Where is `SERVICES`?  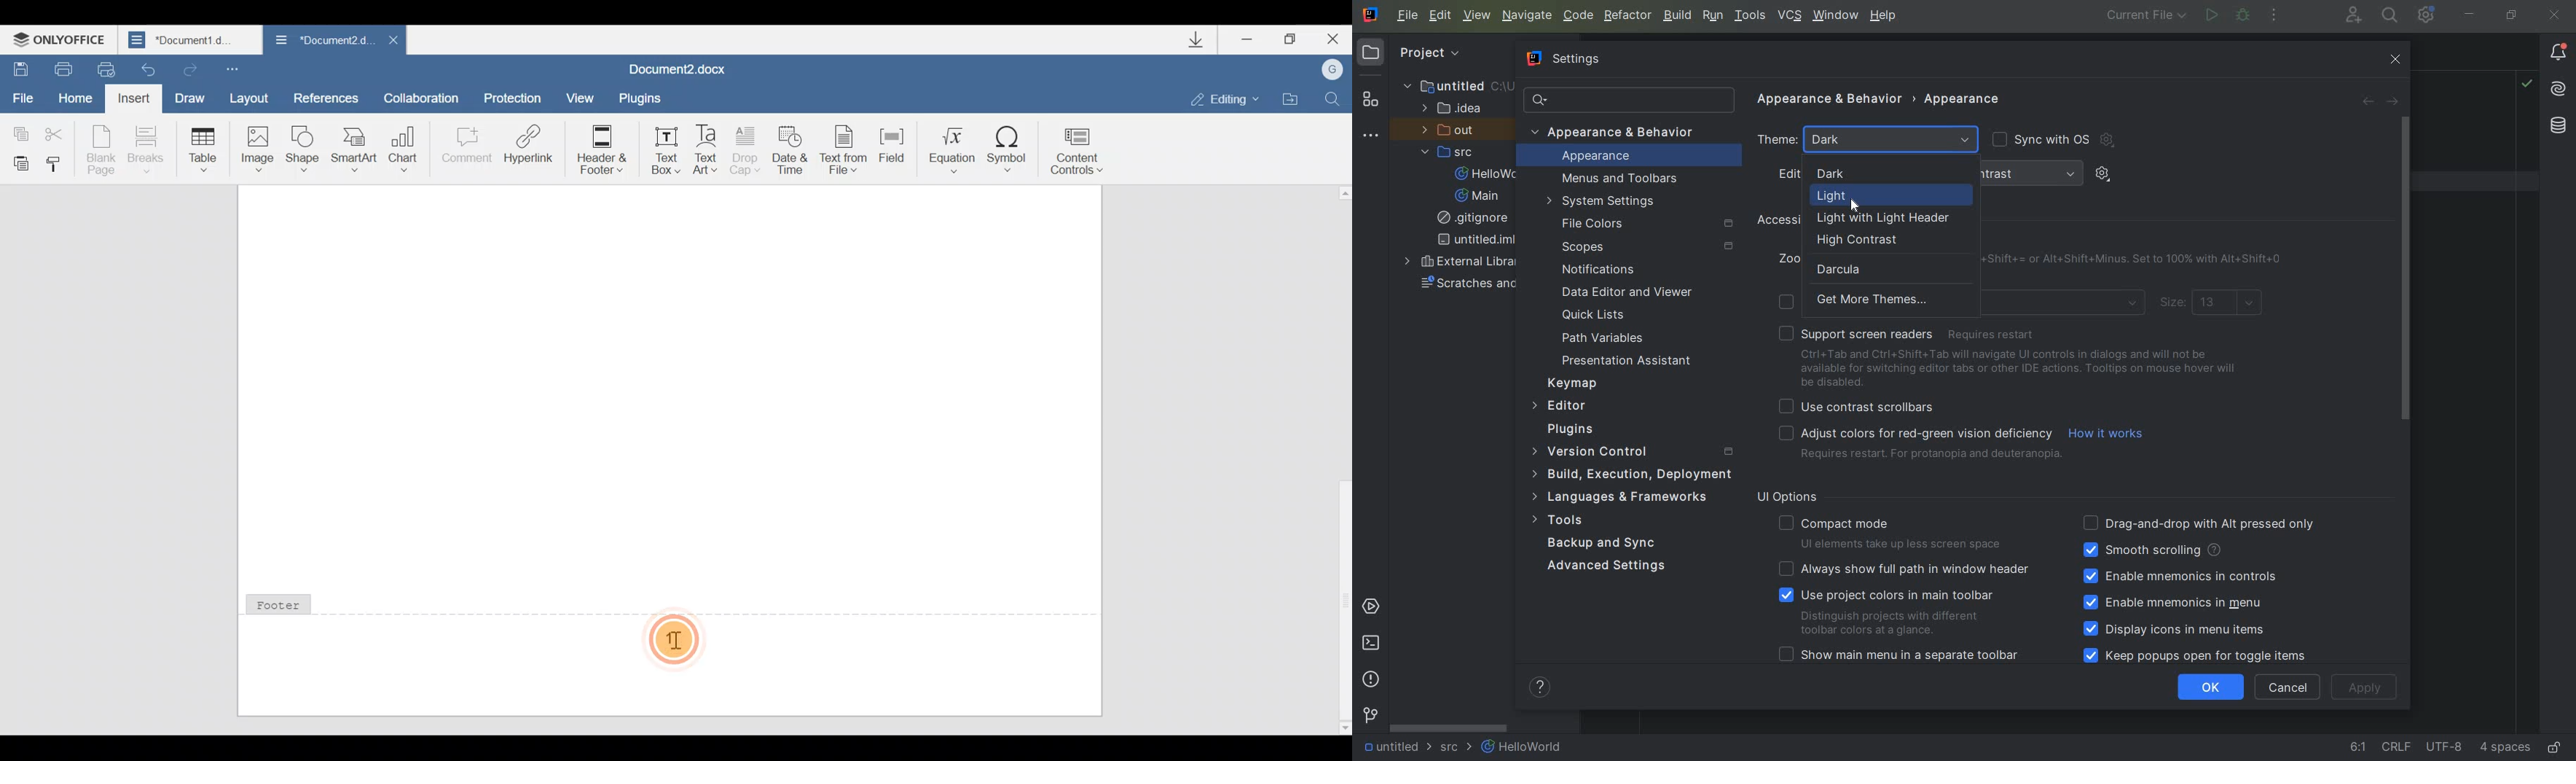
SERVICES is located at coordinates (1371, 608).